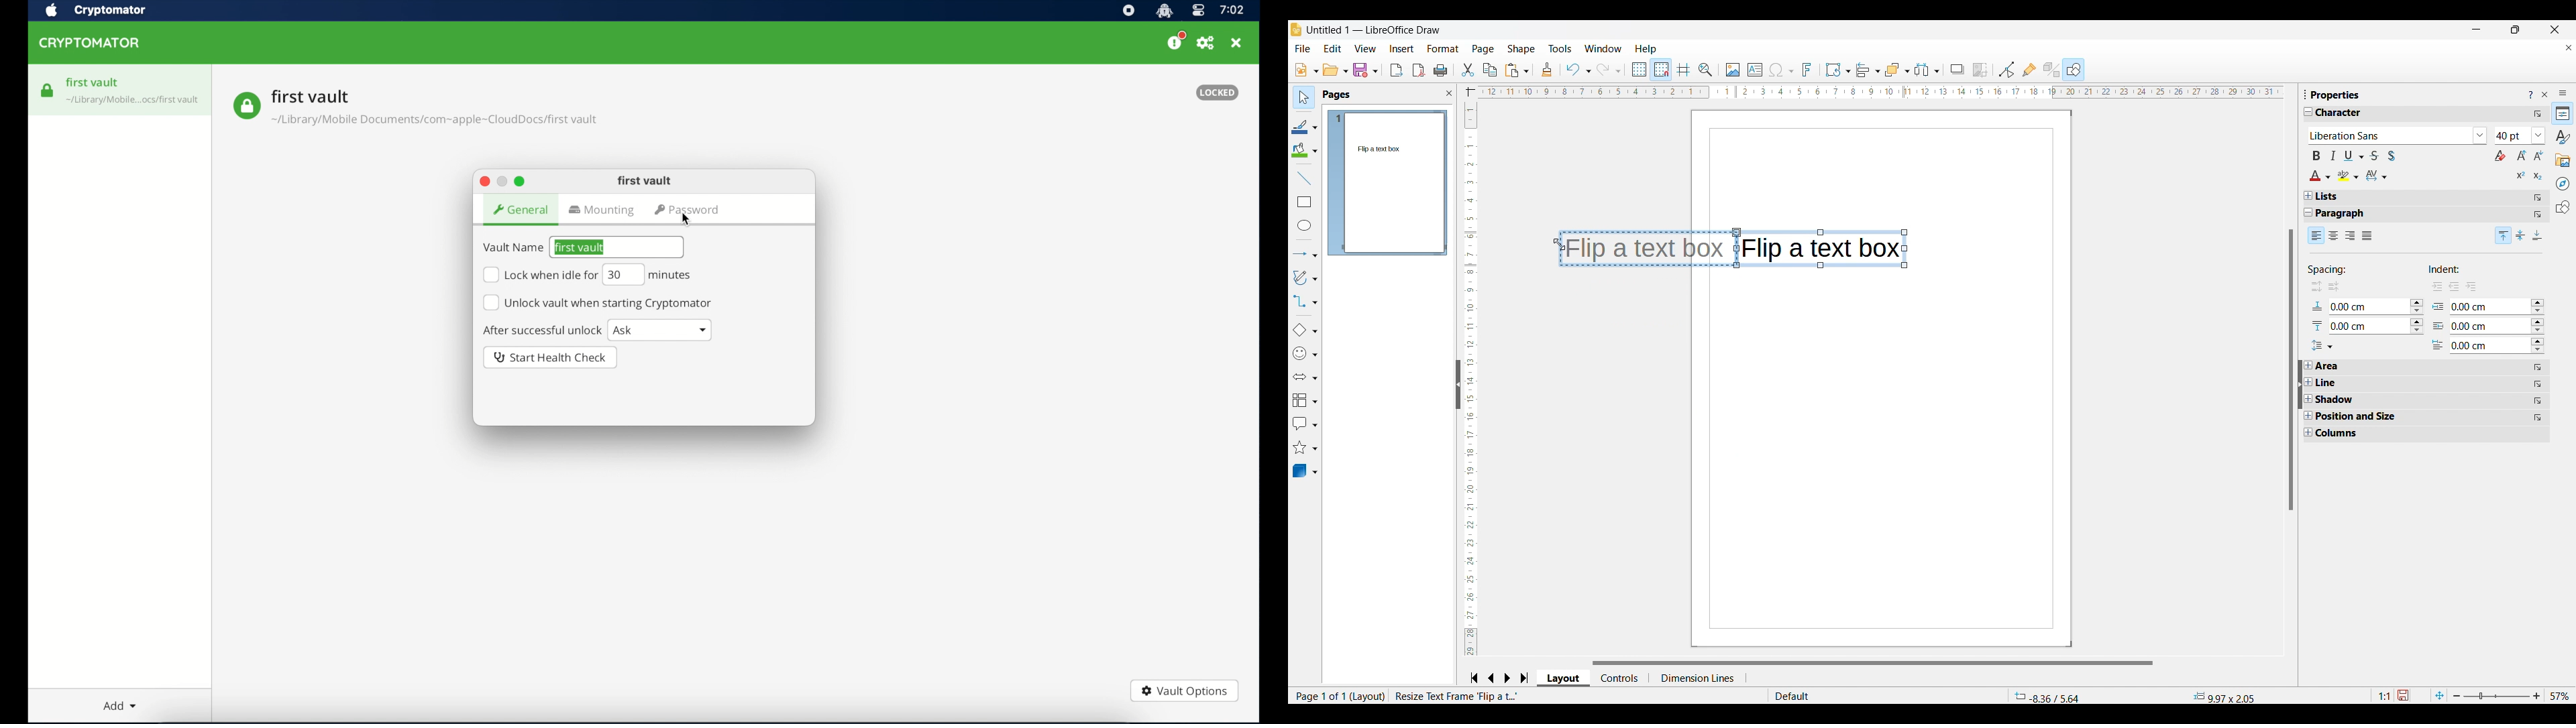 The image size is (2576, 728). What do you see at coordinates (1957, 70) in the screenshot?
I see `Shadow` at bounding box center [1957, 70].